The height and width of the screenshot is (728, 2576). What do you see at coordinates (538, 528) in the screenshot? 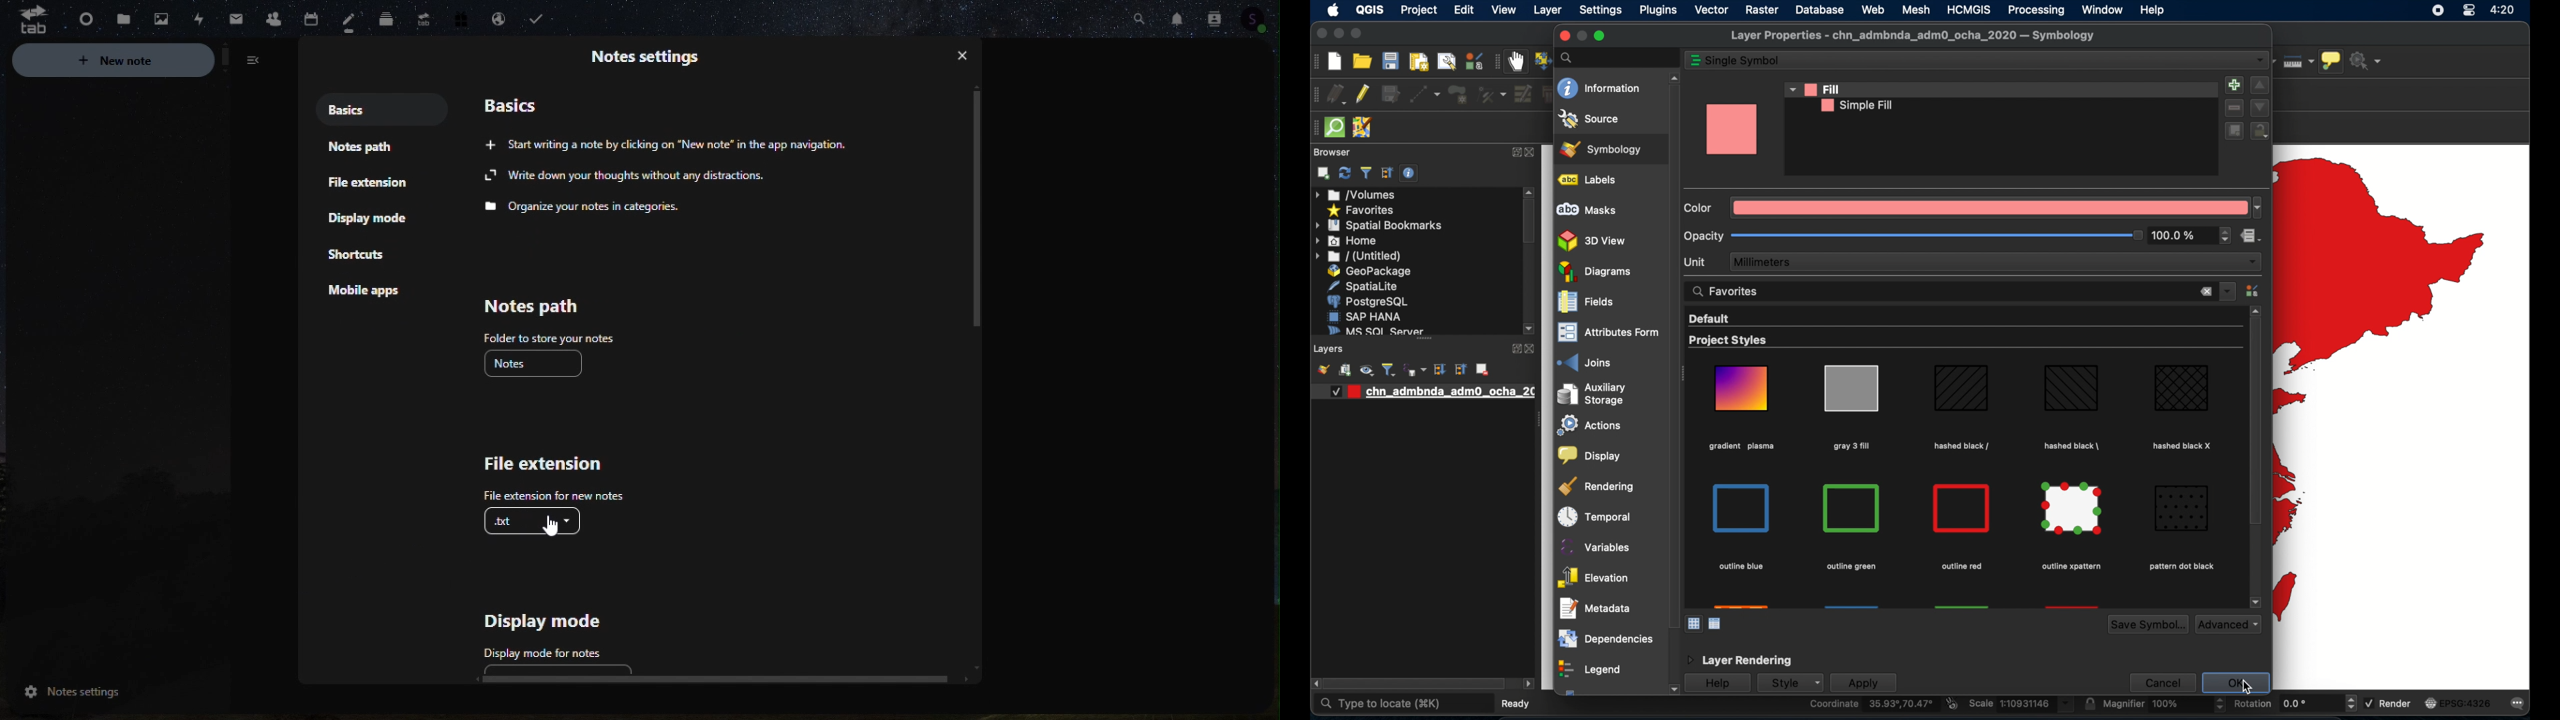
I see `.txt` at bounding box center [538, 528].